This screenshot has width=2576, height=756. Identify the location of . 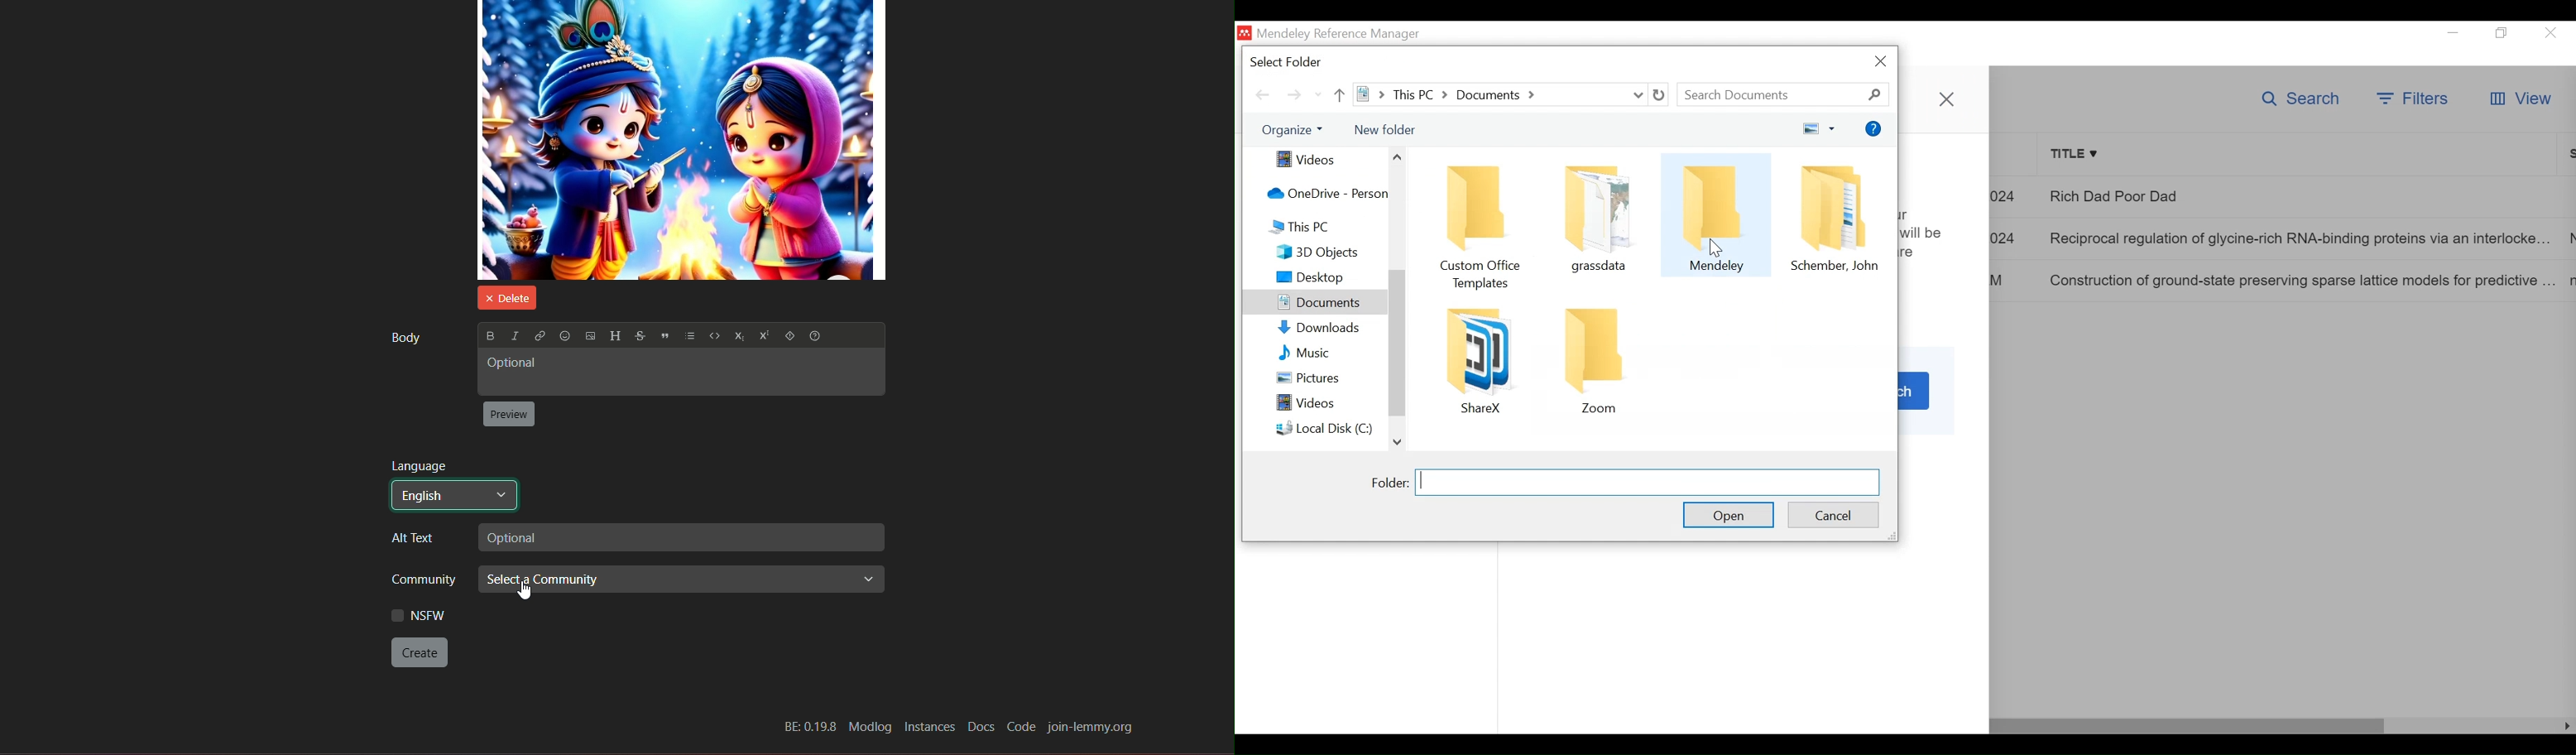
(762, 337).